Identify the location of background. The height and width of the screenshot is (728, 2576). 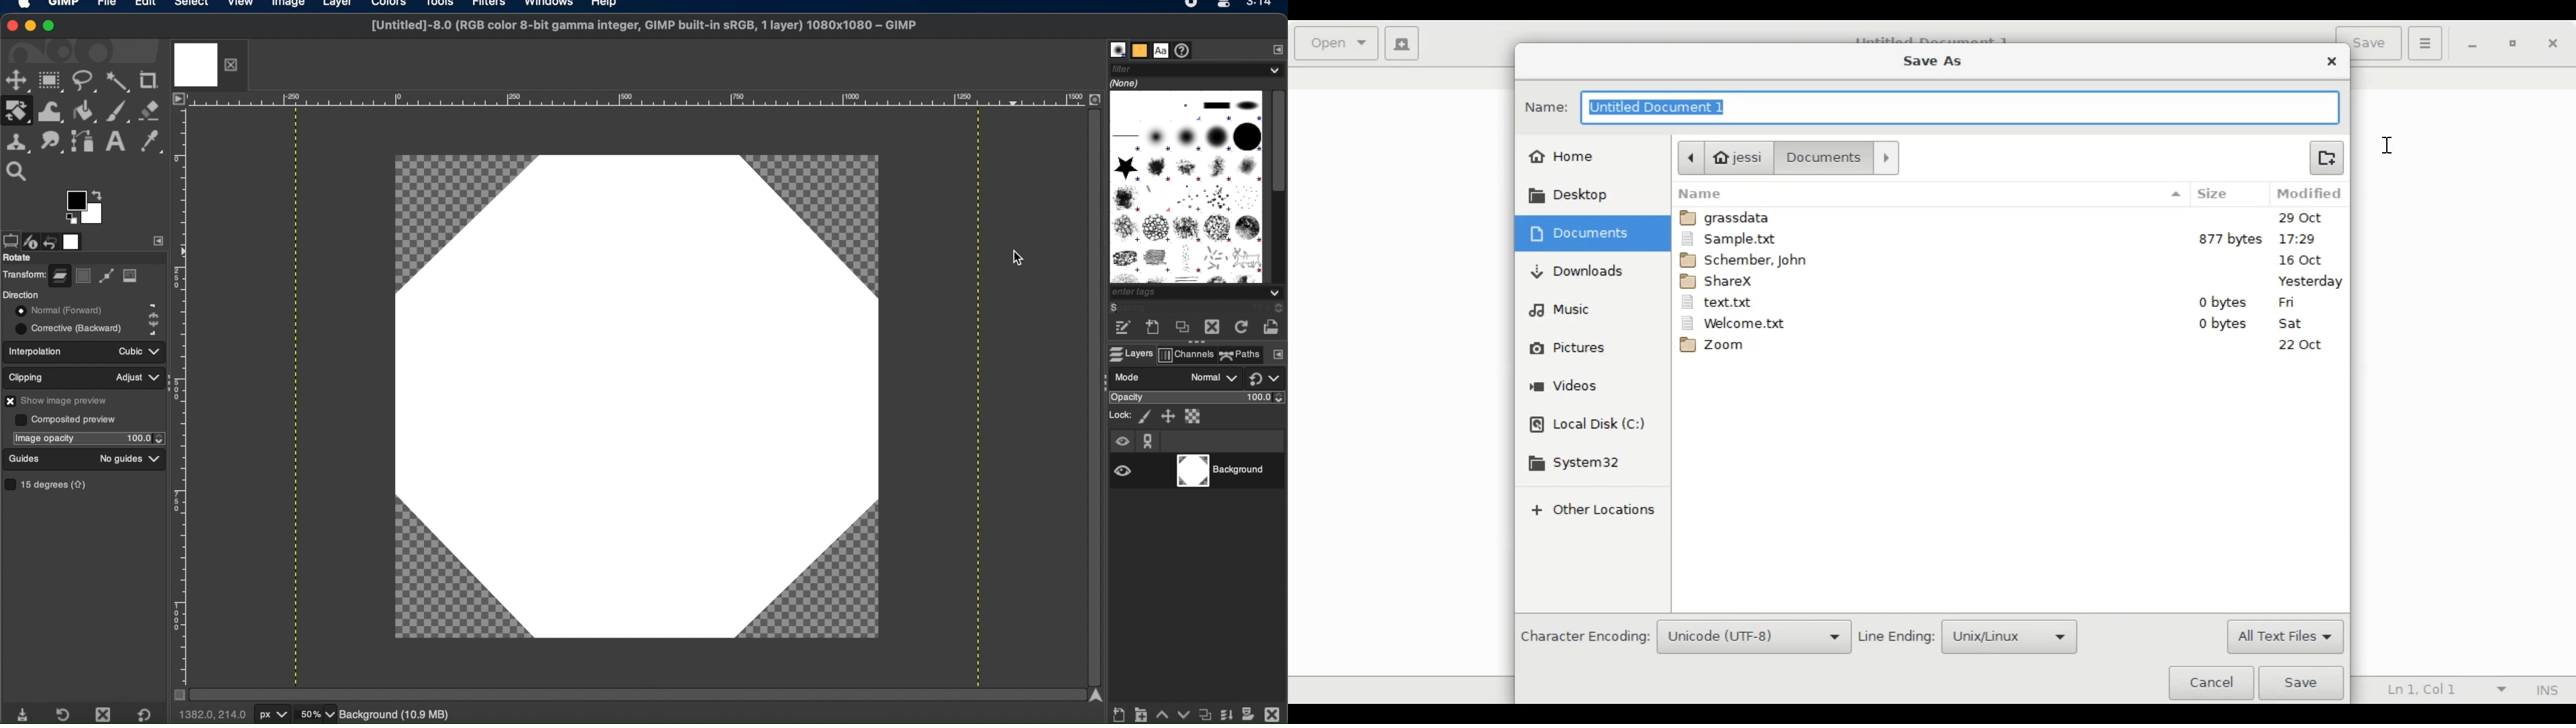
(1226, 471).